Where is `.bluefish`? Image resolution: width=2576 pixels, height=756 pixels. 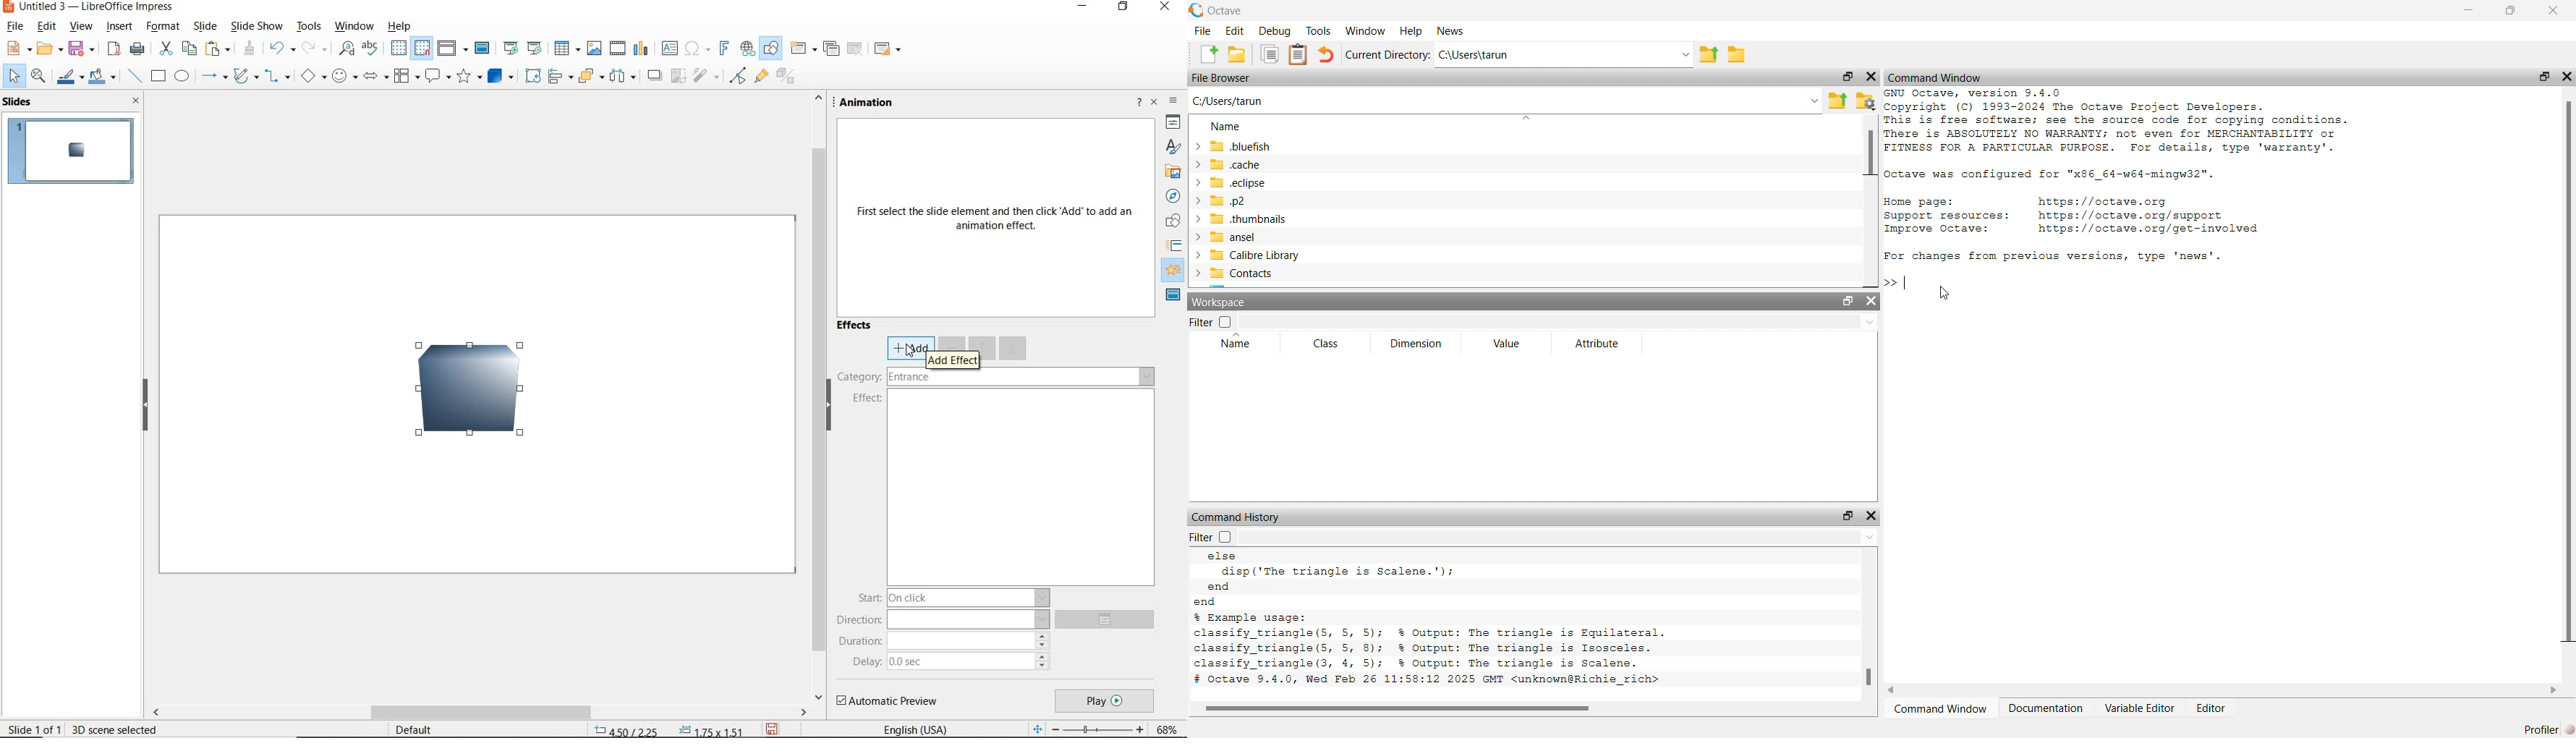 .bluefish is located at coordinates (1231, 147).